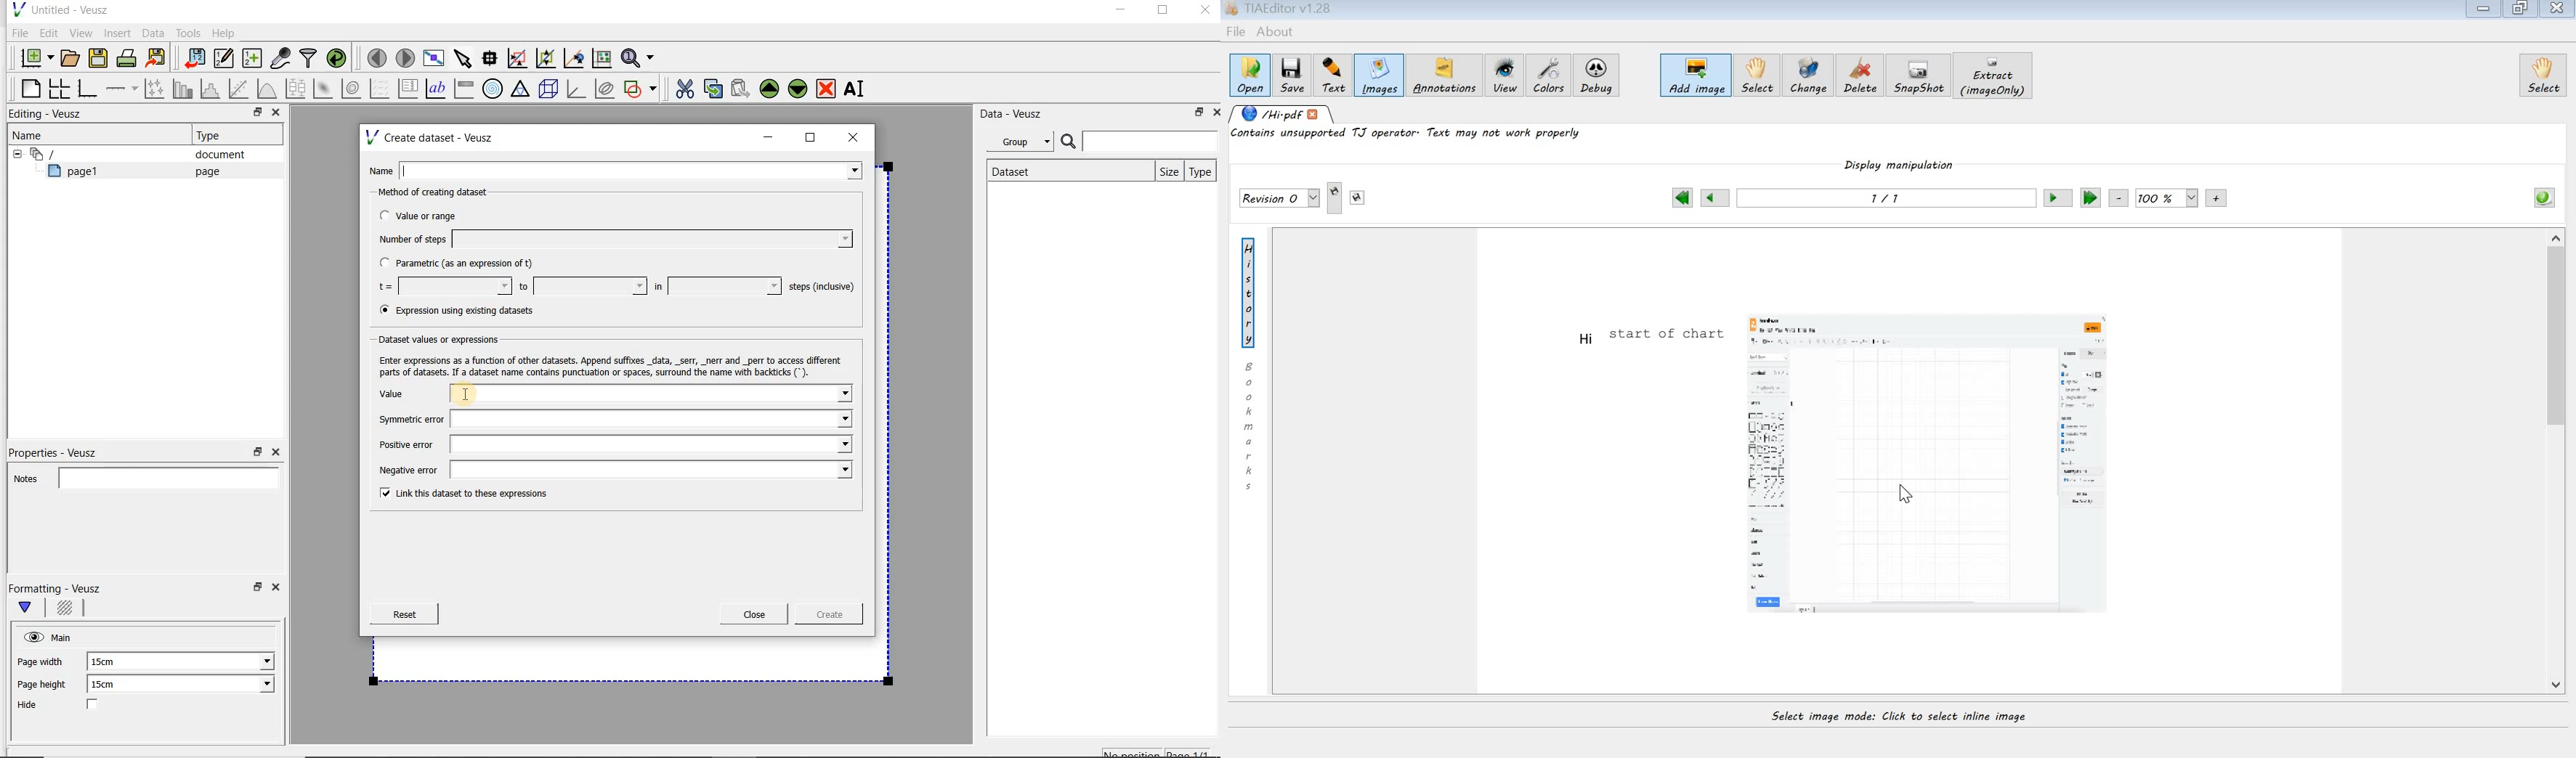 This screenshot has height=784, width=2576. What do you see at coordinates (275, 114) in the screenshot?
I see `Close` at bounding box center [275, 114].